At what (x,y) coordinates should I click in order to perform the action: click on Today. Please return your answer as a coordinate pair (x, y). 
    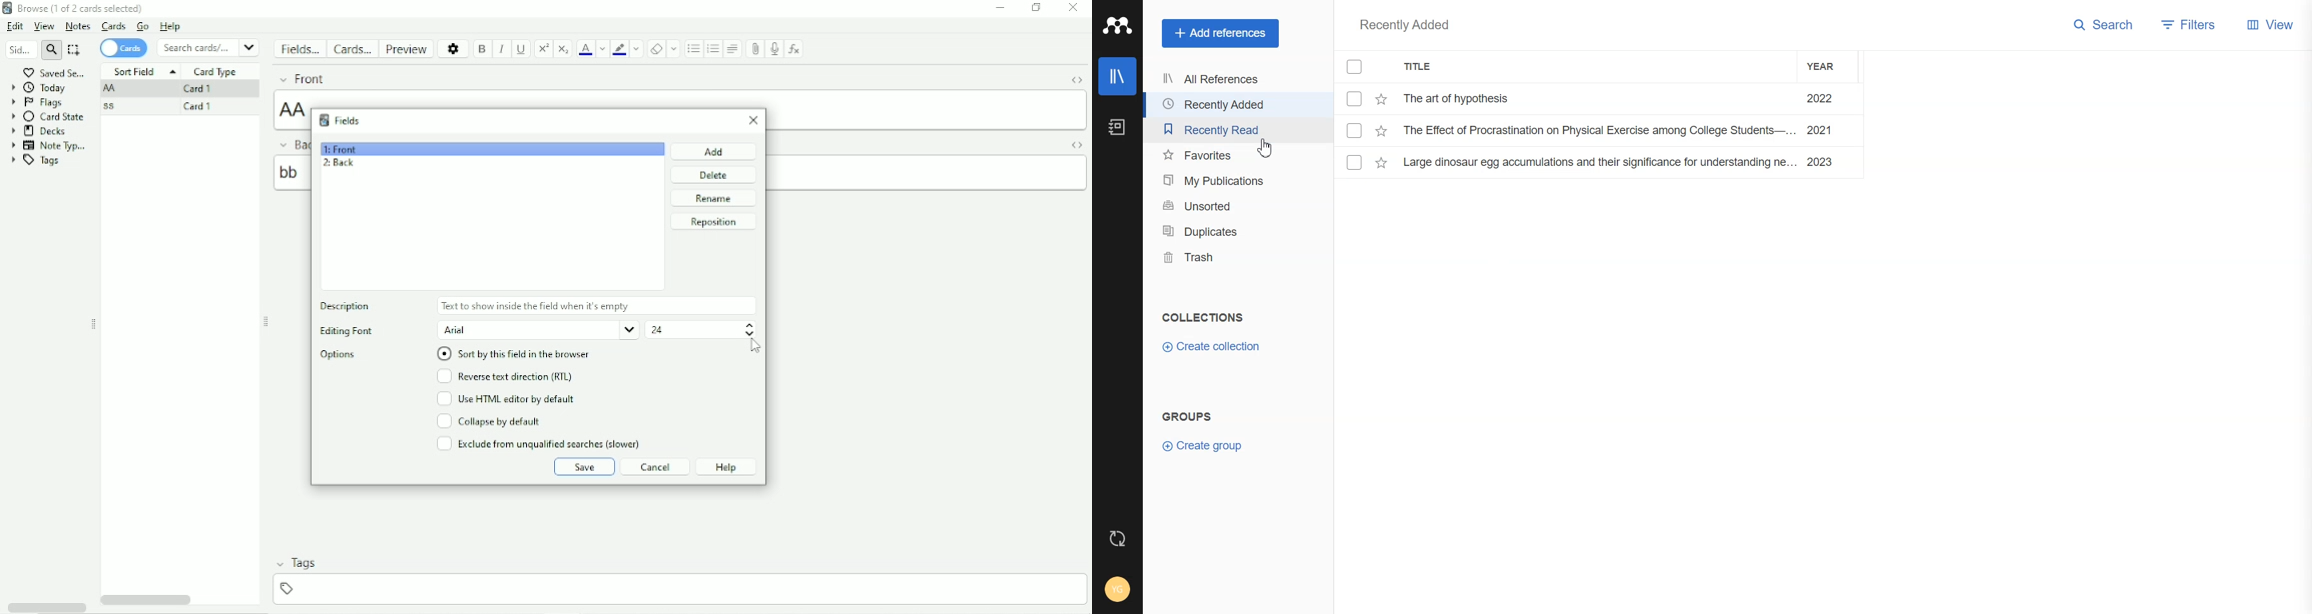
    Looking at the image, I should click on (39, 88).